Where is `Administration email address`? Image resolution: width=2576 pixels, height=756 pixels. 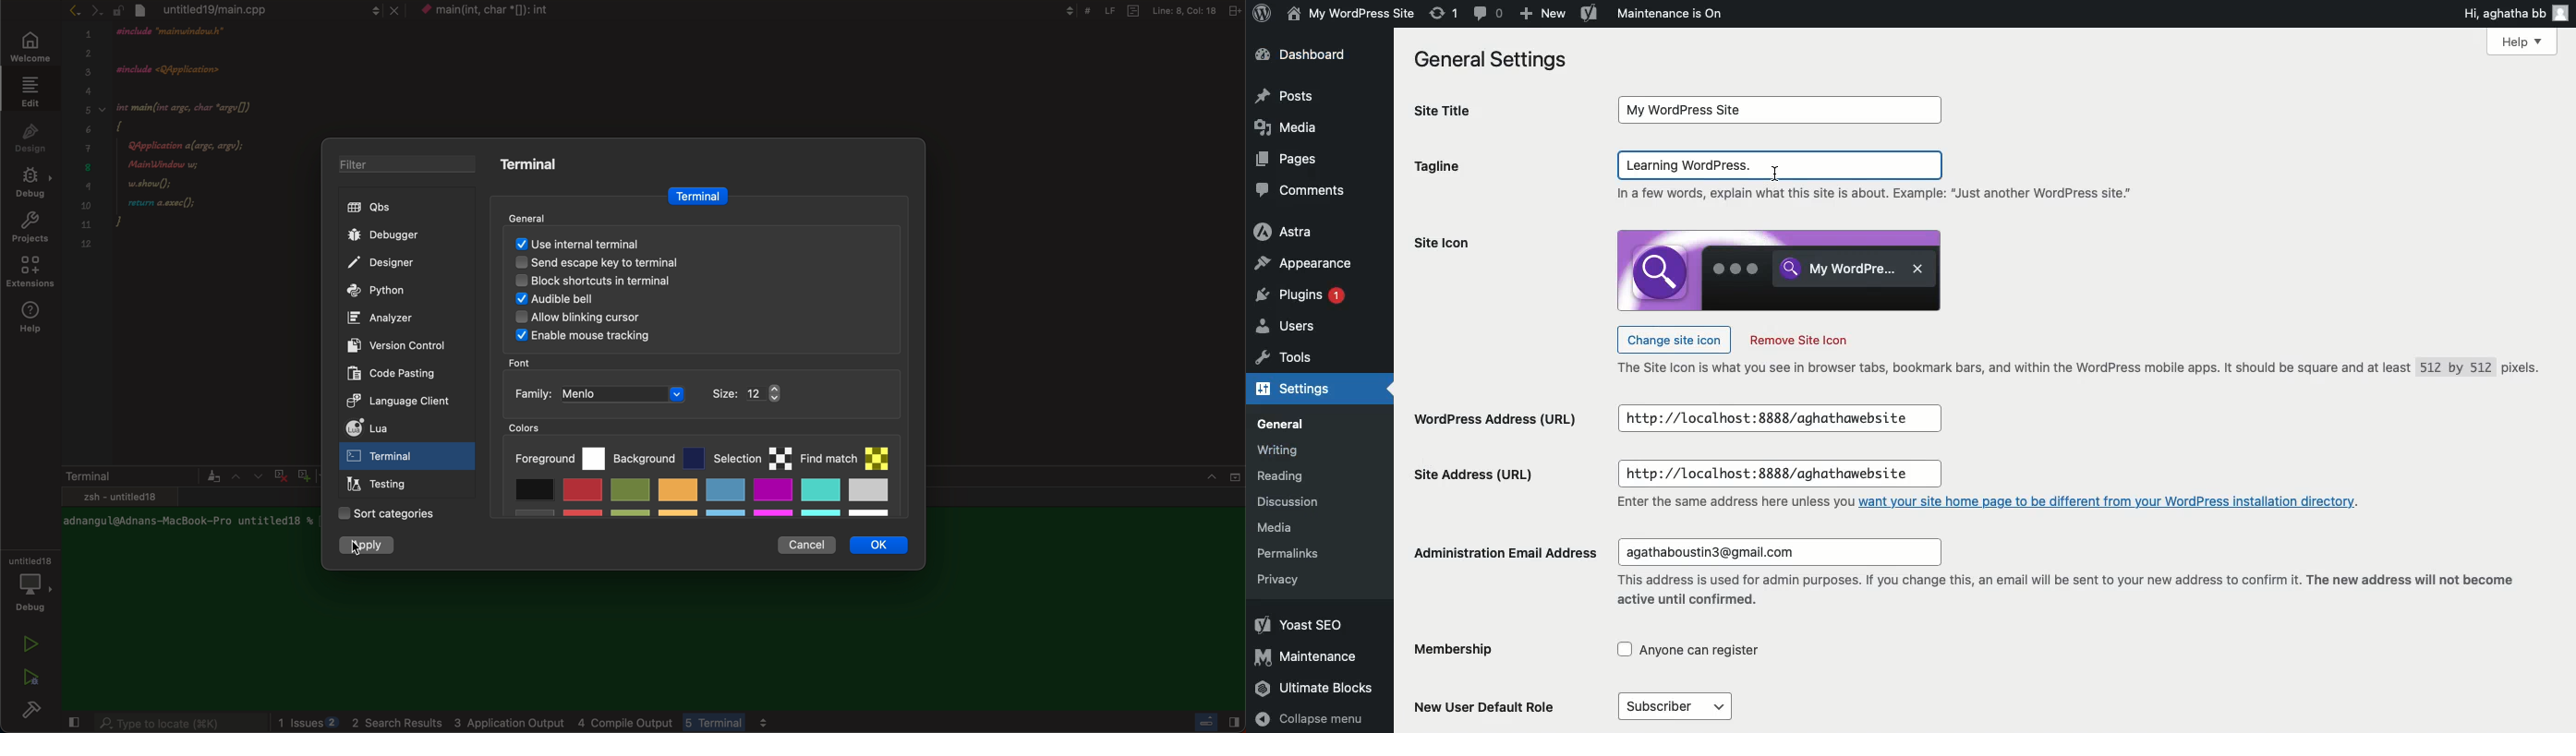 Administration email address is located at coordinates (1507, 552).